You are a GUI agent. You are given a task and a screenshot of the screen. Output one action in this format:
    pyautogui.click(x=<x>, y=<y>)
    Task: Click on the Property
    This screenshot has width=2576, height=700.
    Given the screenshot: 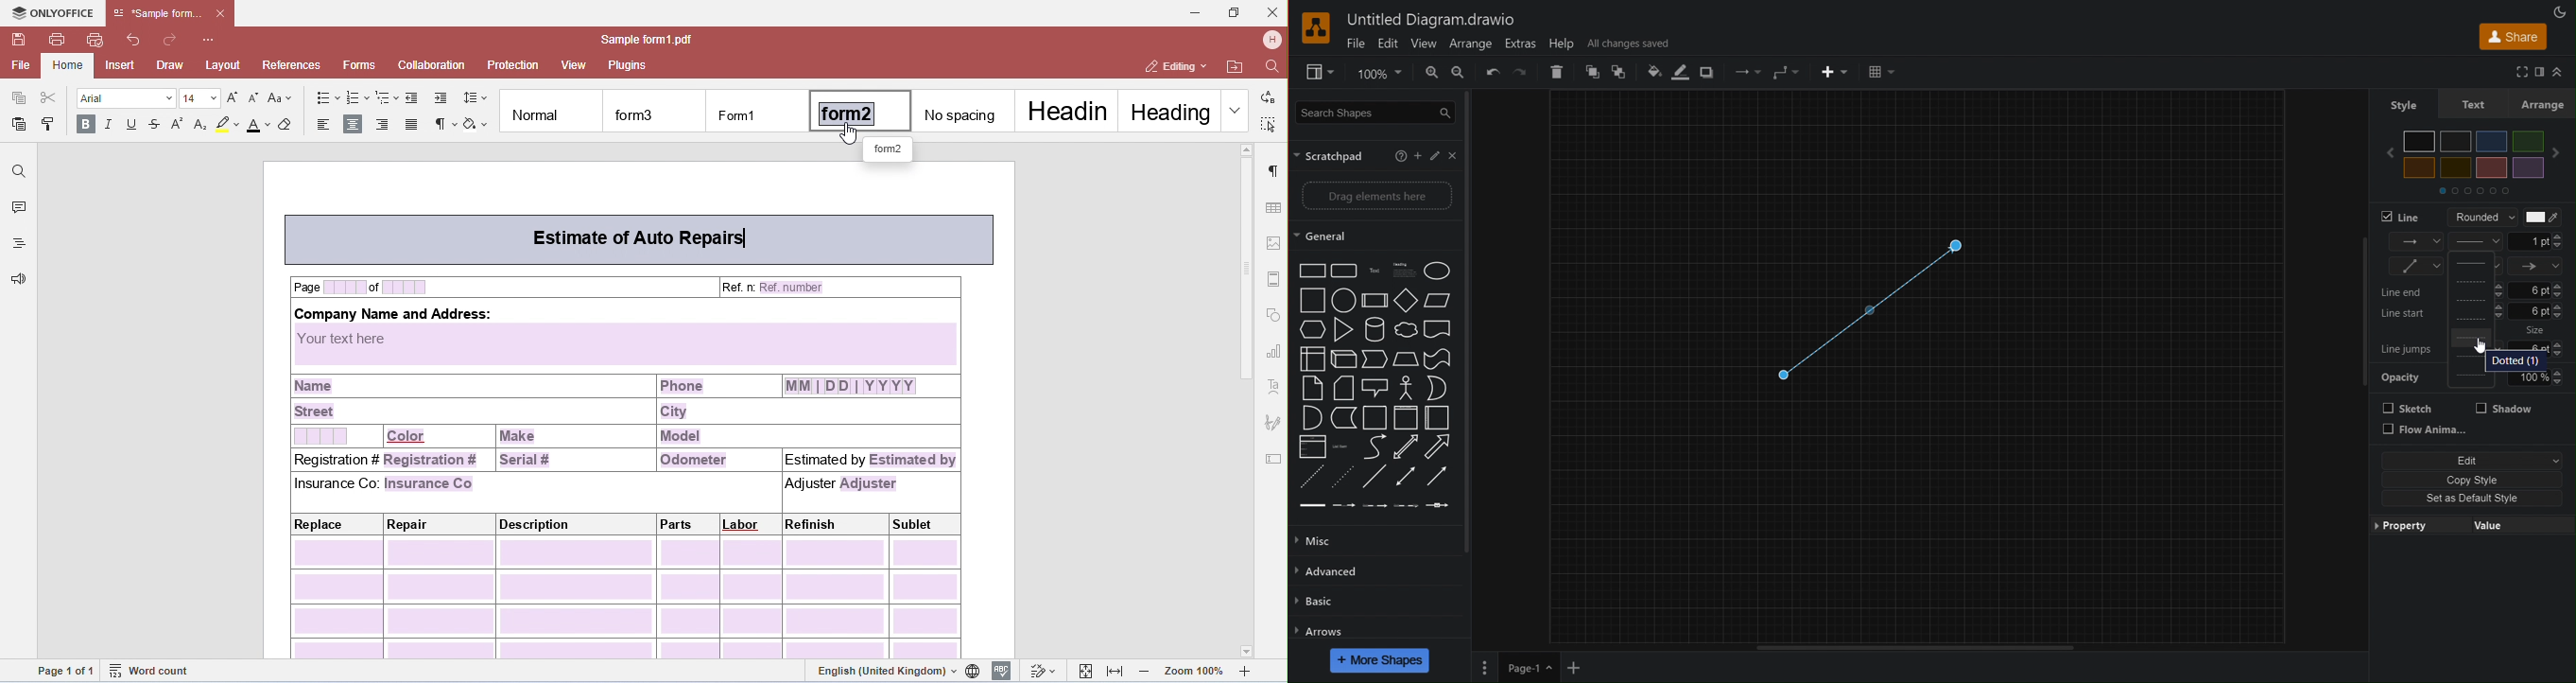 What is the action you would take?
    pyautogui.click(x=2413, y=526)
    